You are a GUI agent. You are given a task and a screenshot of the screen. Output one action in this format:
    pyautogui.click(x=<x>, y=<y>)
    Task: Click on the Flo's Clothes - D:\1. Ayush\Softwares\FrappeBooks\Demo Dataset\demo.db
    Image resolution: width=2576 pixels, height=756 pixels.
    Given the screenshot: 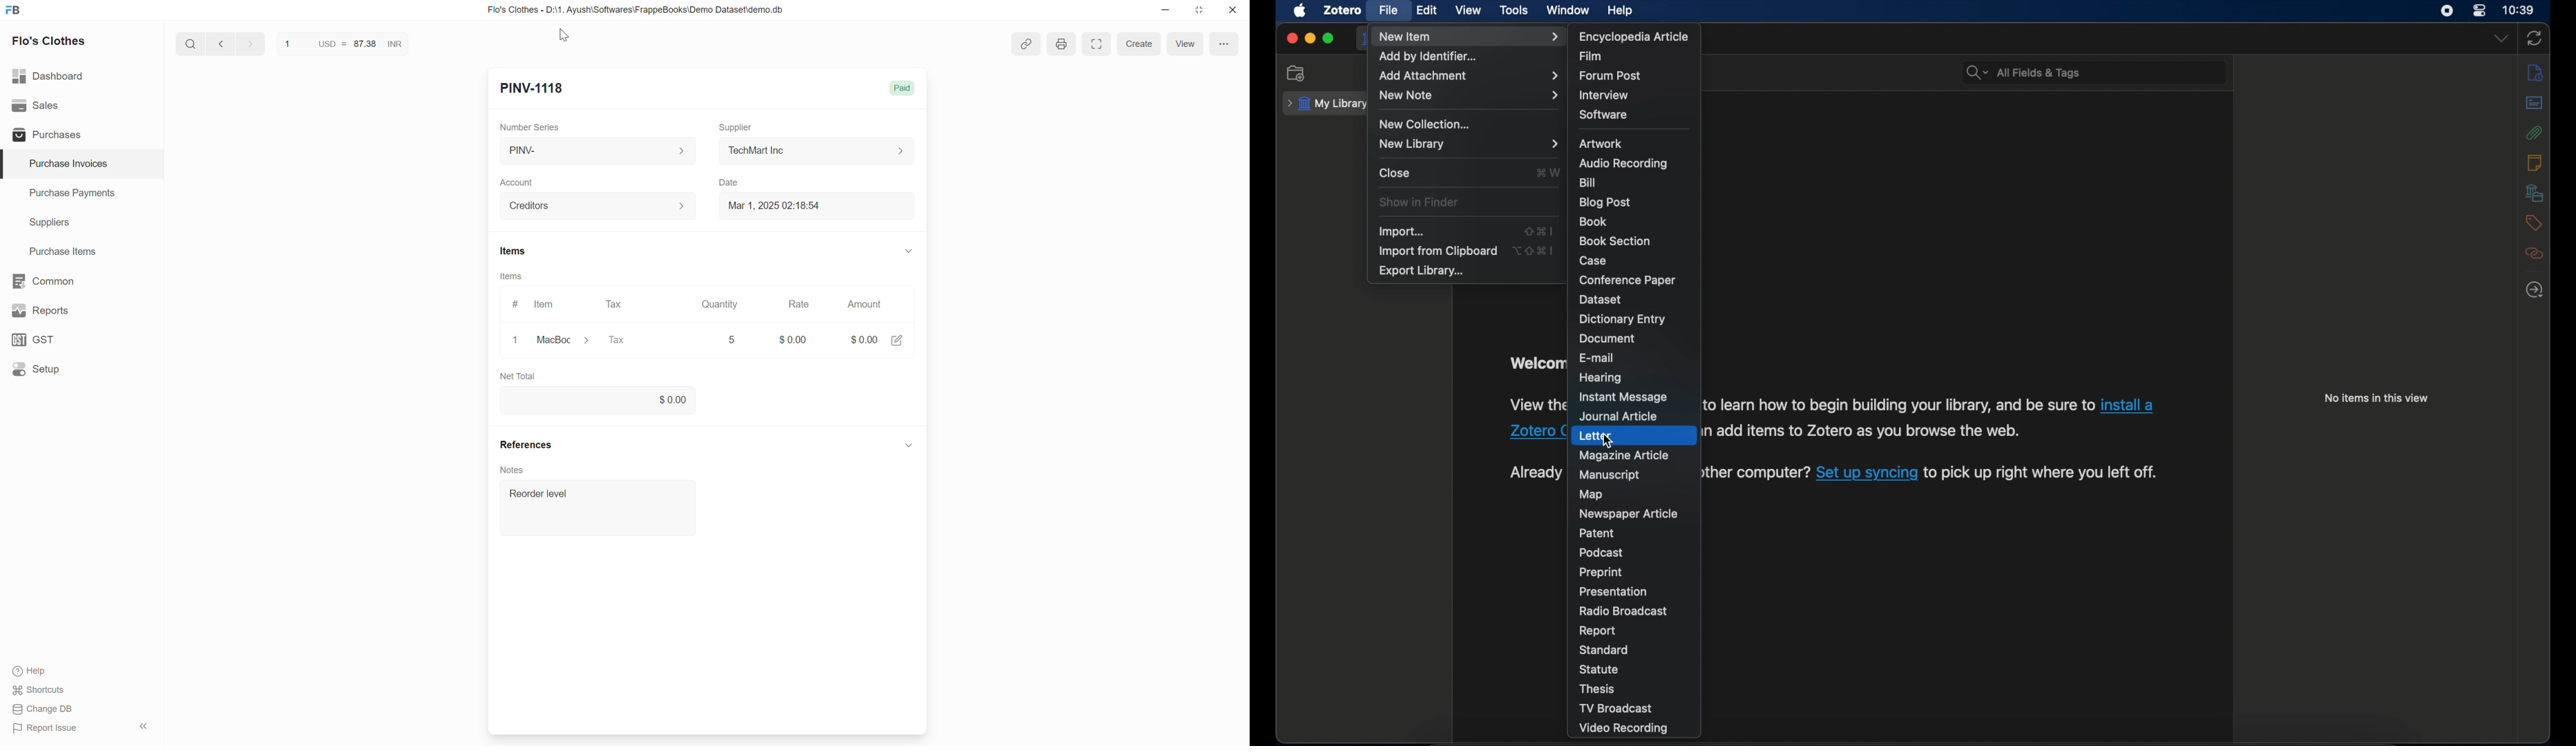 What is the action you would take?
    pyautogui.click(x=636, y=9)
    